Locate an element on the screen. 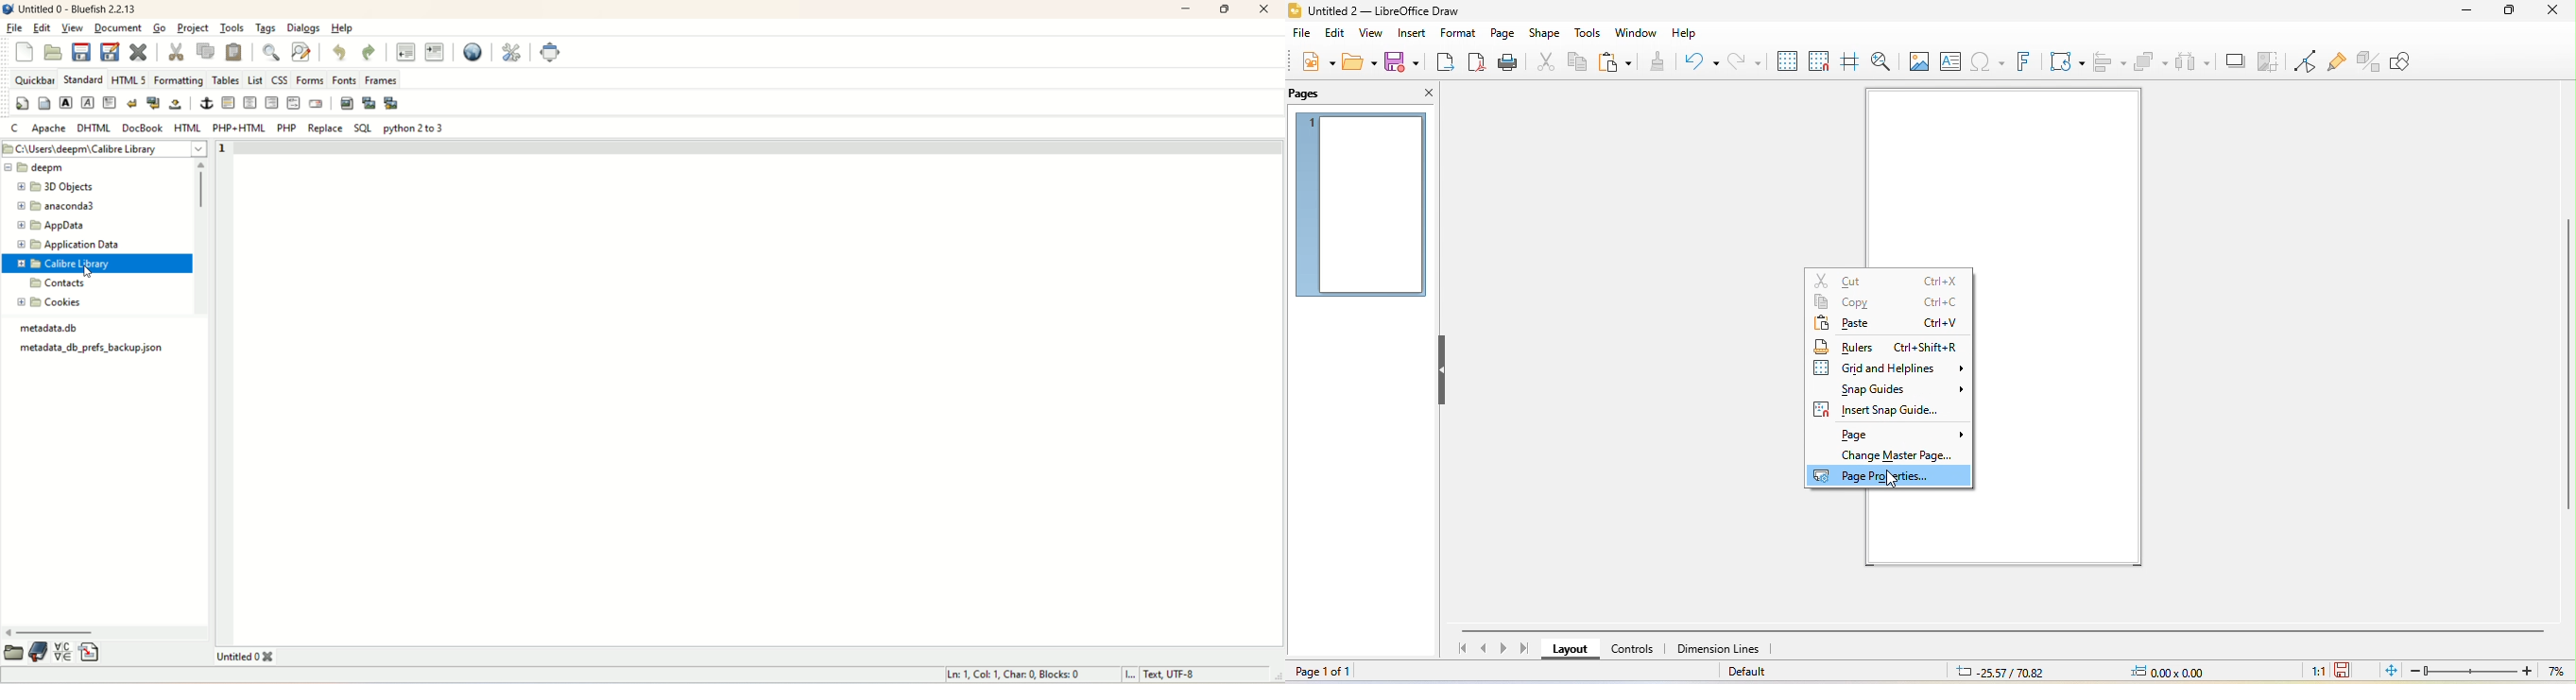 This screenshot has height=700, width=2576. list is located at coordinates (254, 78).